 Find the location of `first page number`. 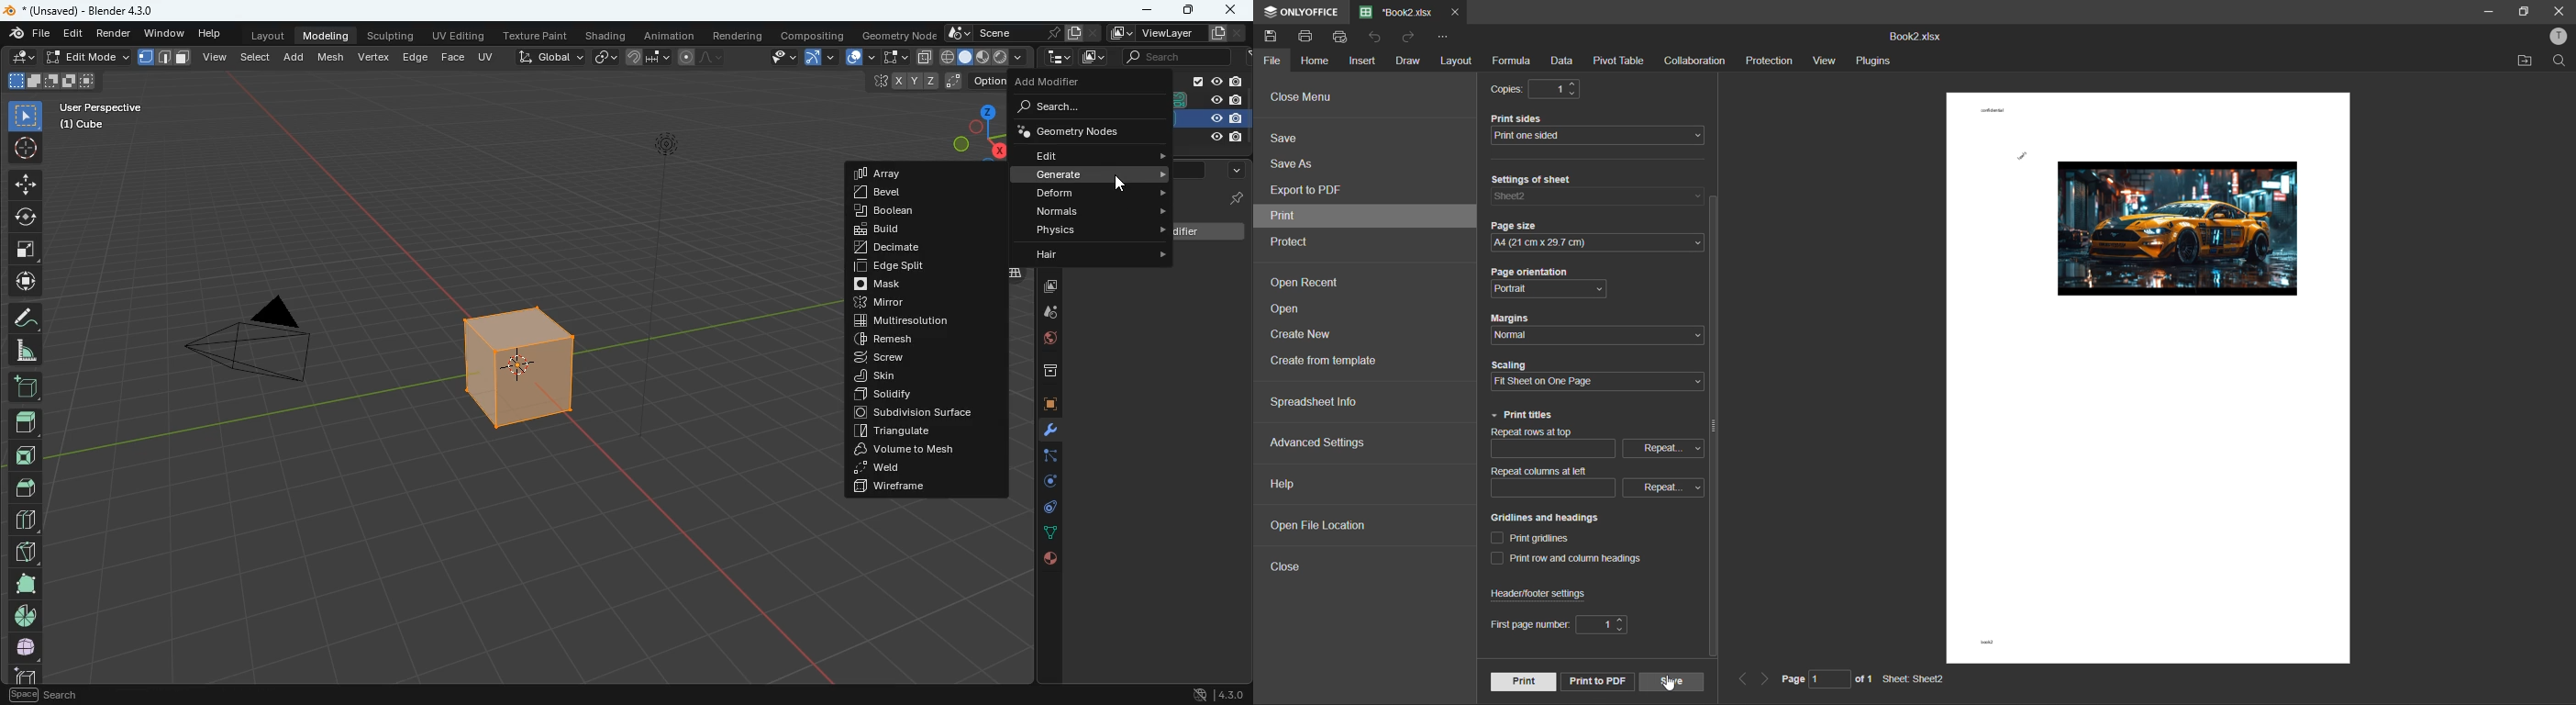

first page number is located at coordinates (1561, 623).